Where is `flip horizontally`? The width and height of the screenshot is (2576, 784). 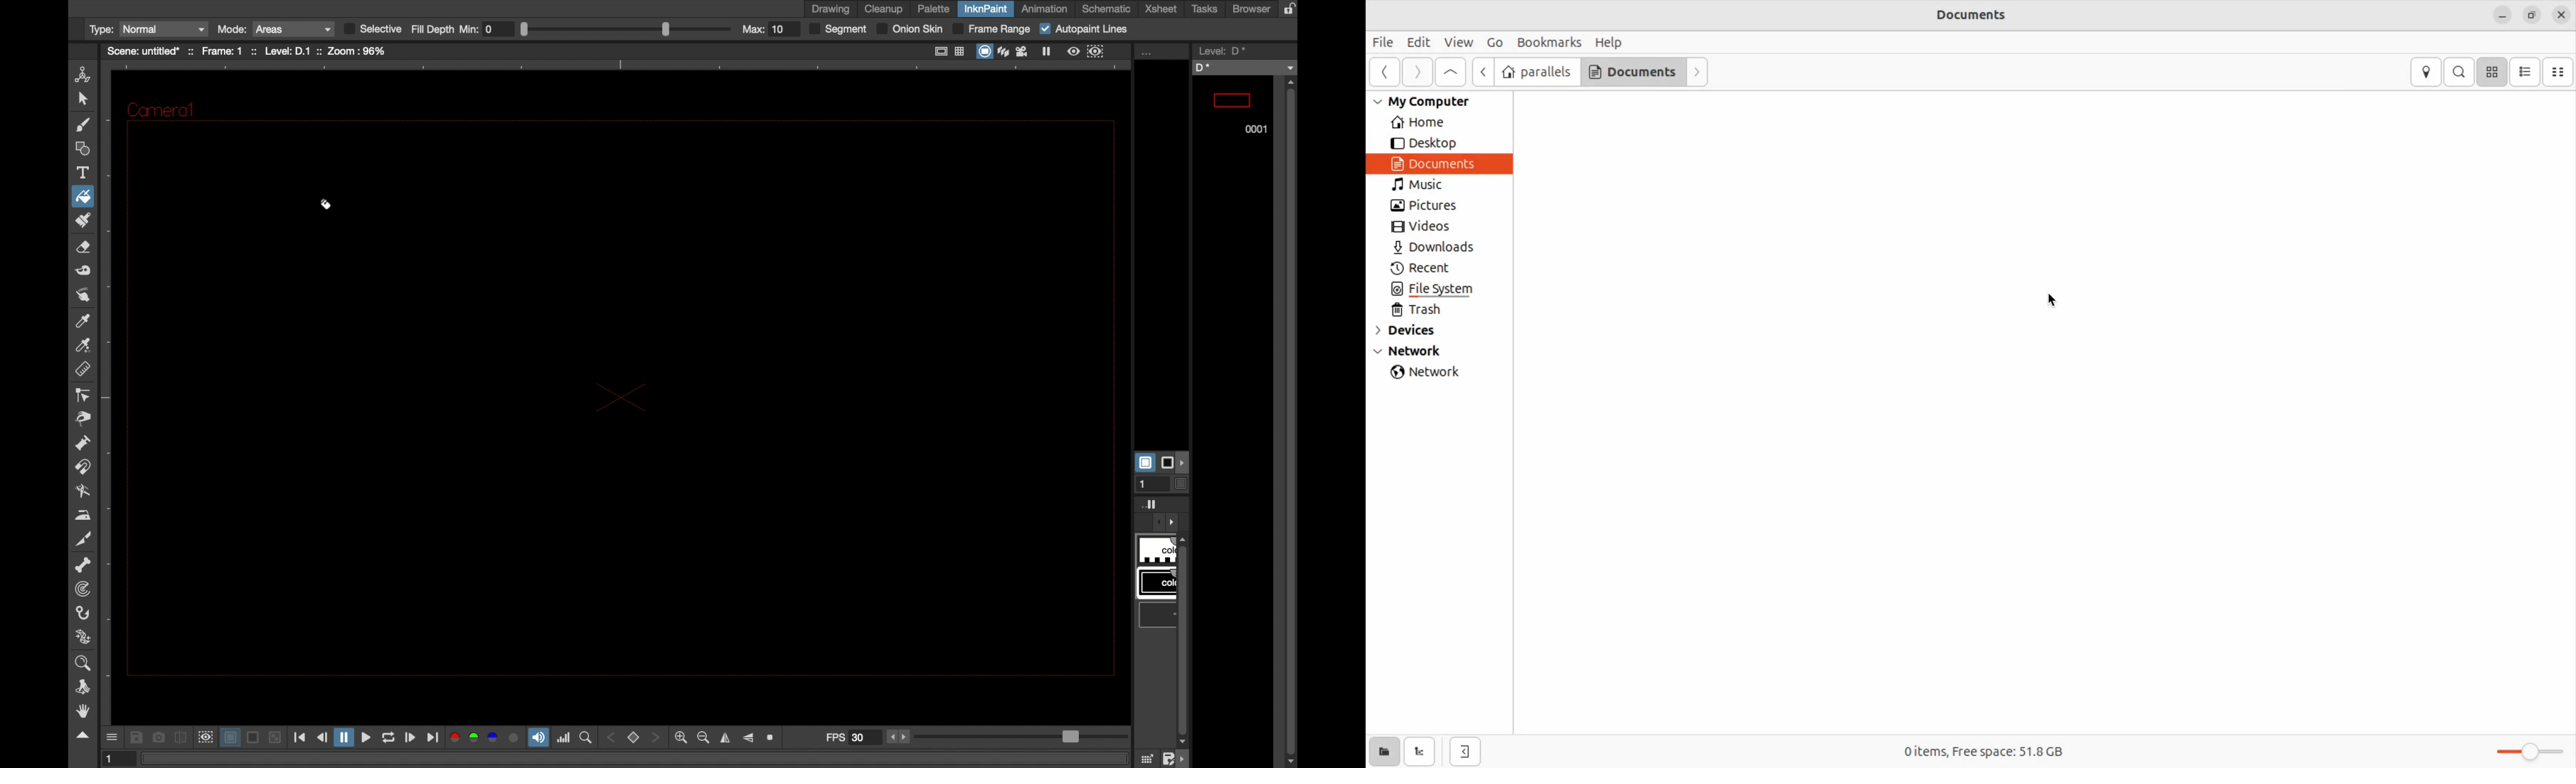 flip horizontally is located at coordinates (725, 738).